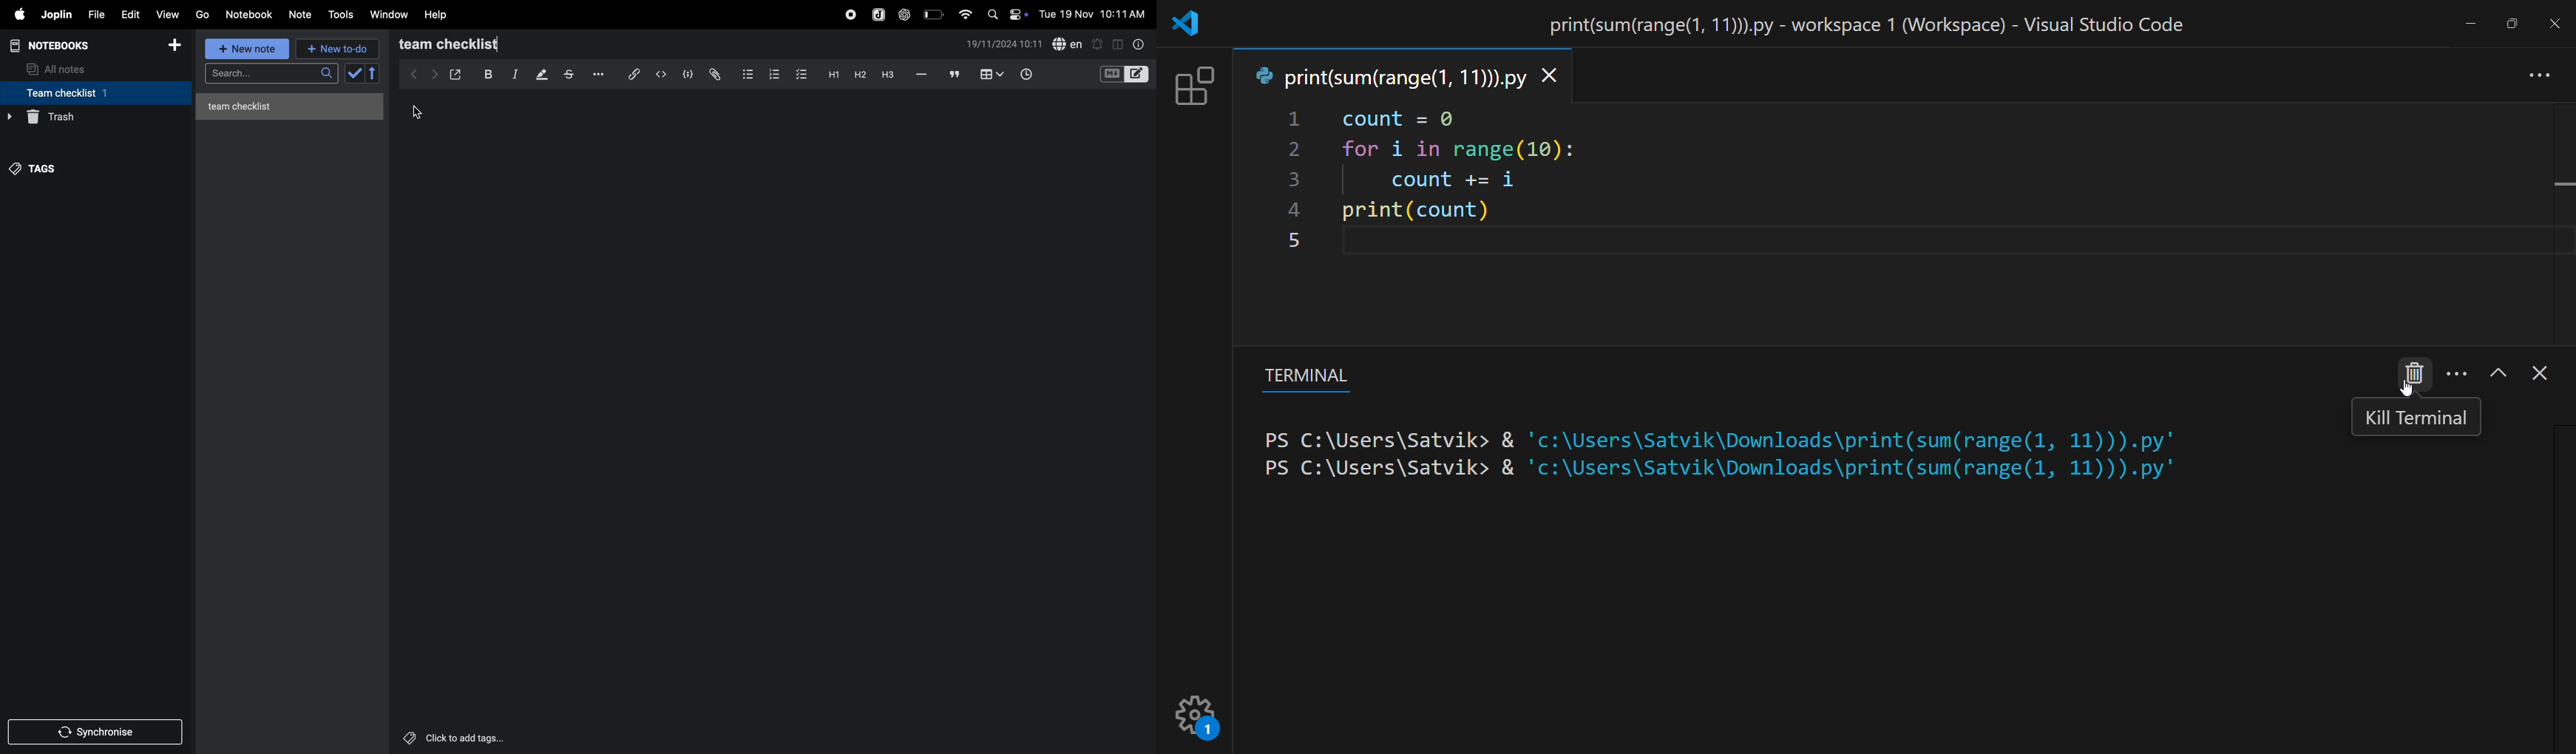  What do you see at coordinates (55, 44) in the screenshot?
I see `notebooks` at bounding box center [55, 44].